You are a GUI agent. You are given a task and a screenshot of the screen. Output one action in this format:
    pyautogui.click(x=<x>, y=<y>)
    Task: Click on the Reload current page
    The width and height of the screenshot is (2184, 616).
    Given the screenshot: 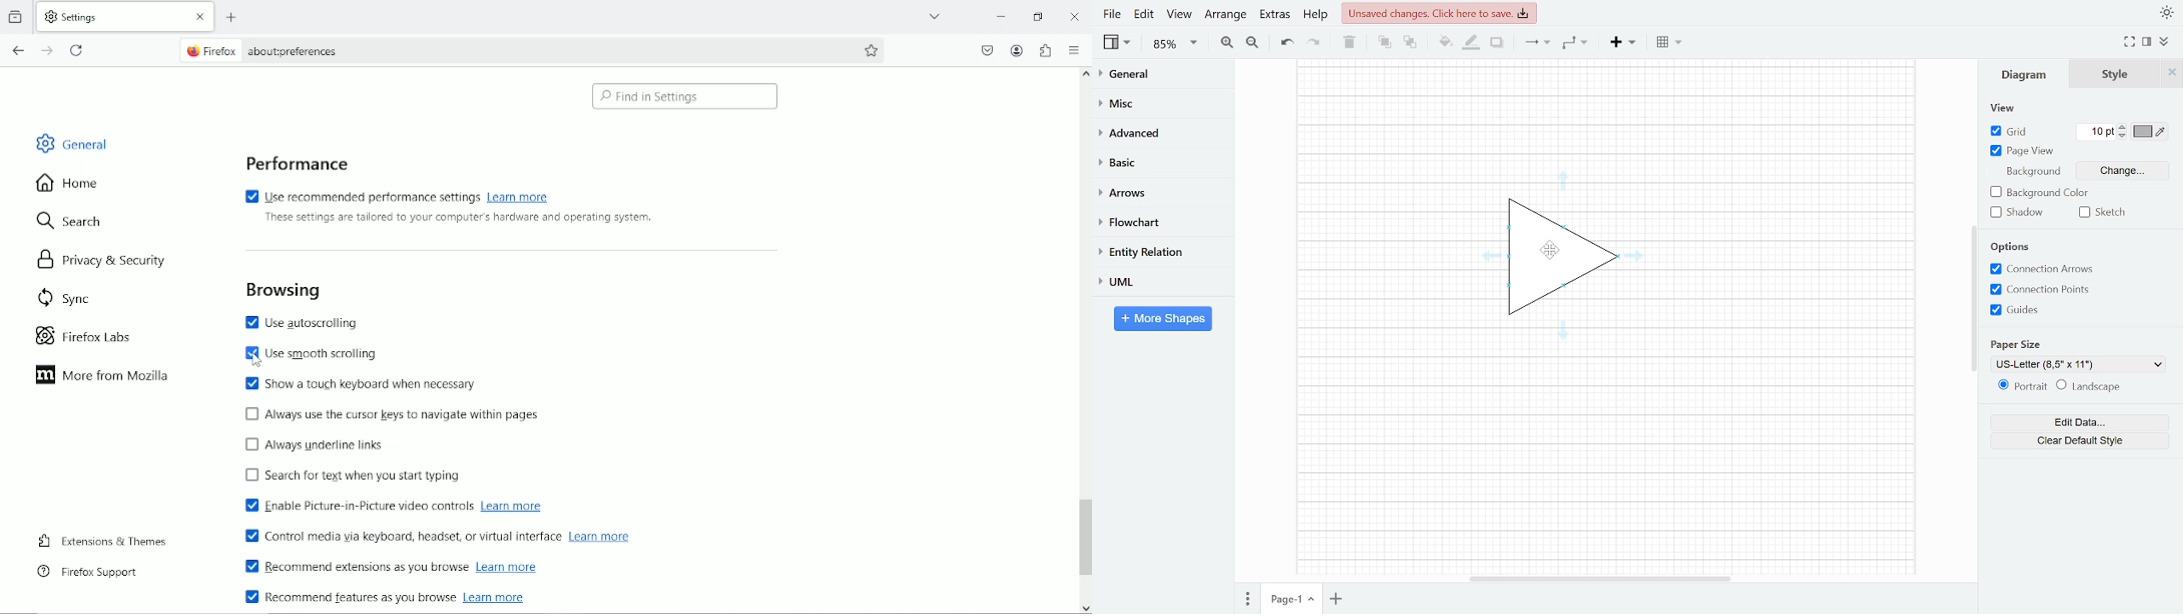 What is the action you would take?
    pyautogui.click(x=78, y=50)
    